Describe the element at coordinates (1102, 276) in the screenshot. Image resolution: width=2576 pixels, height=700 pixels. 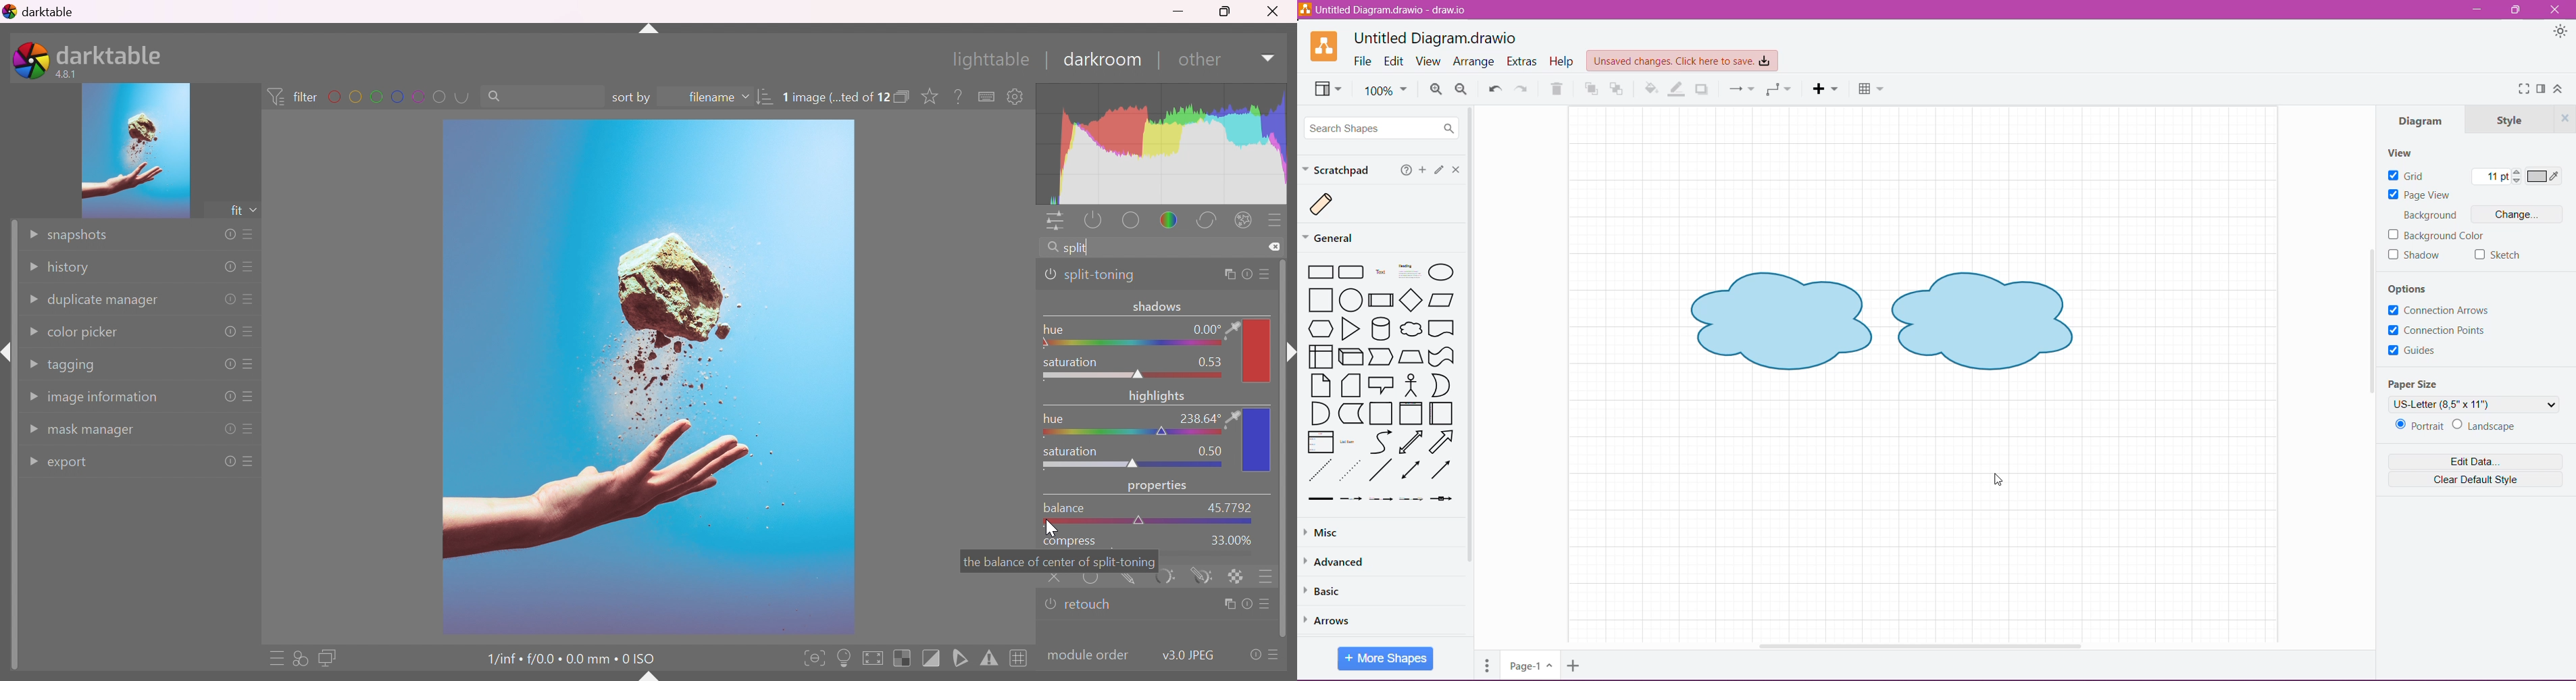
I see `split-toning` at that location.